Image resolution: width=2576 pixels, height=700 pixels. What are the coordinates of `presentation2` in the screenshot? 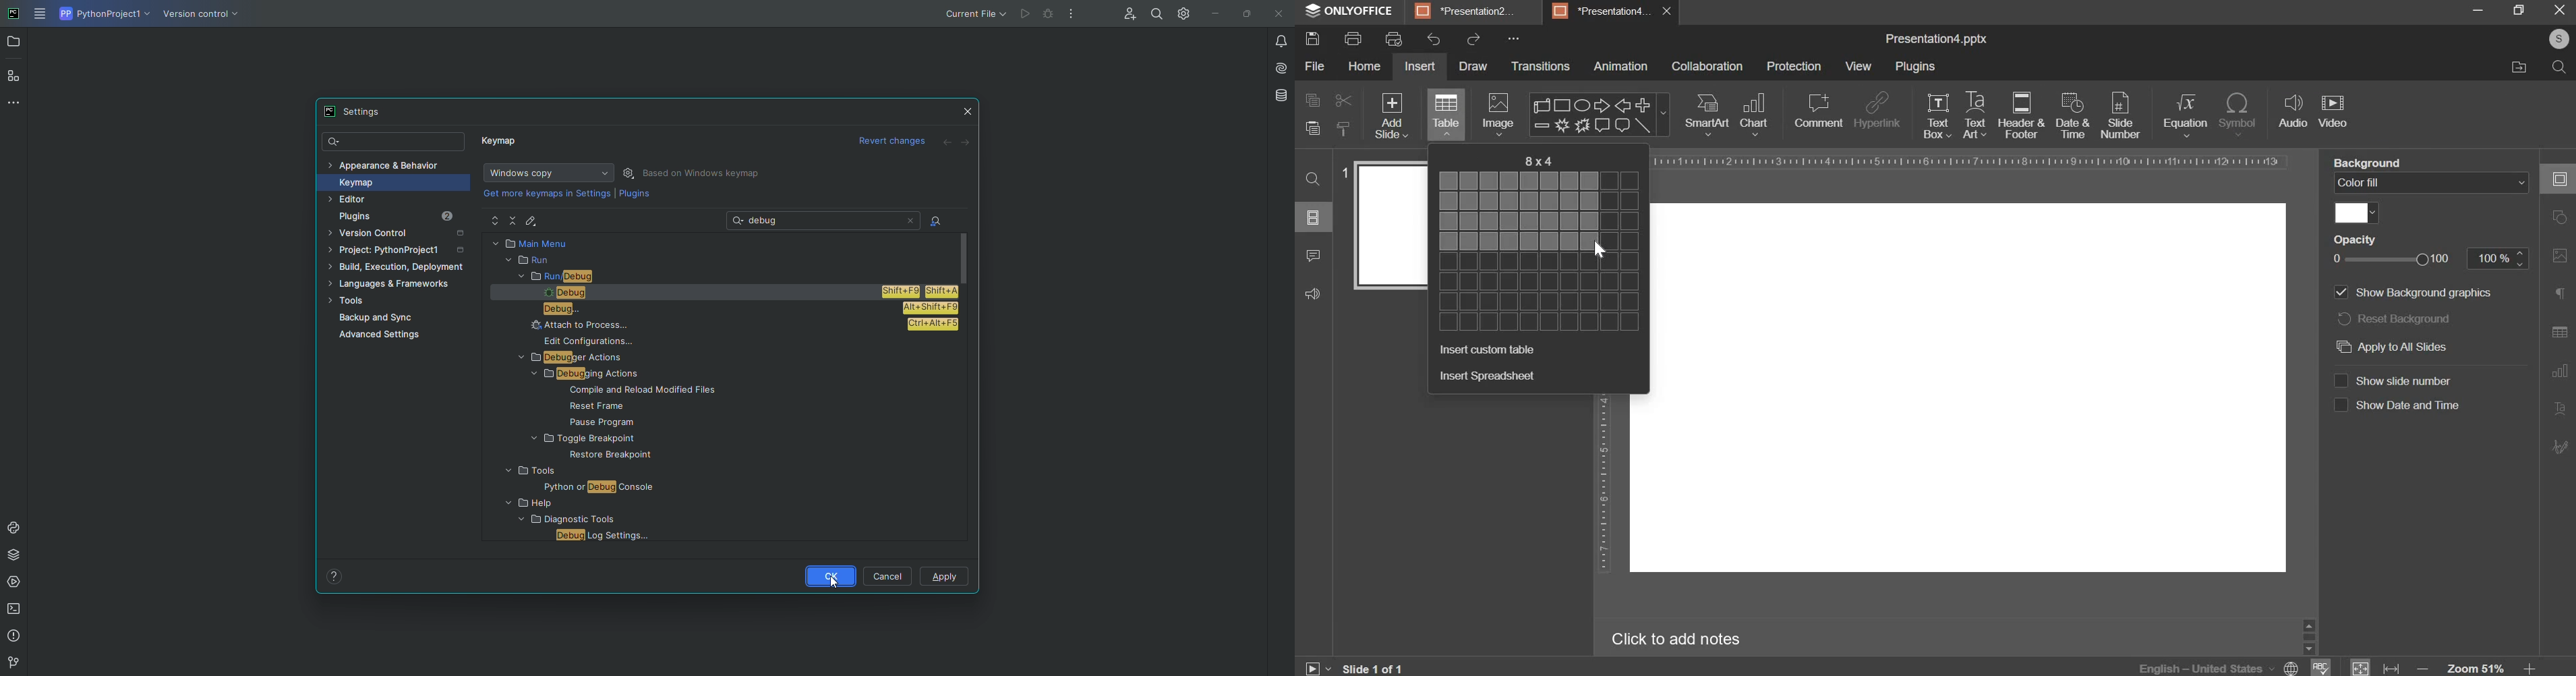 It's located at (1467, 10).